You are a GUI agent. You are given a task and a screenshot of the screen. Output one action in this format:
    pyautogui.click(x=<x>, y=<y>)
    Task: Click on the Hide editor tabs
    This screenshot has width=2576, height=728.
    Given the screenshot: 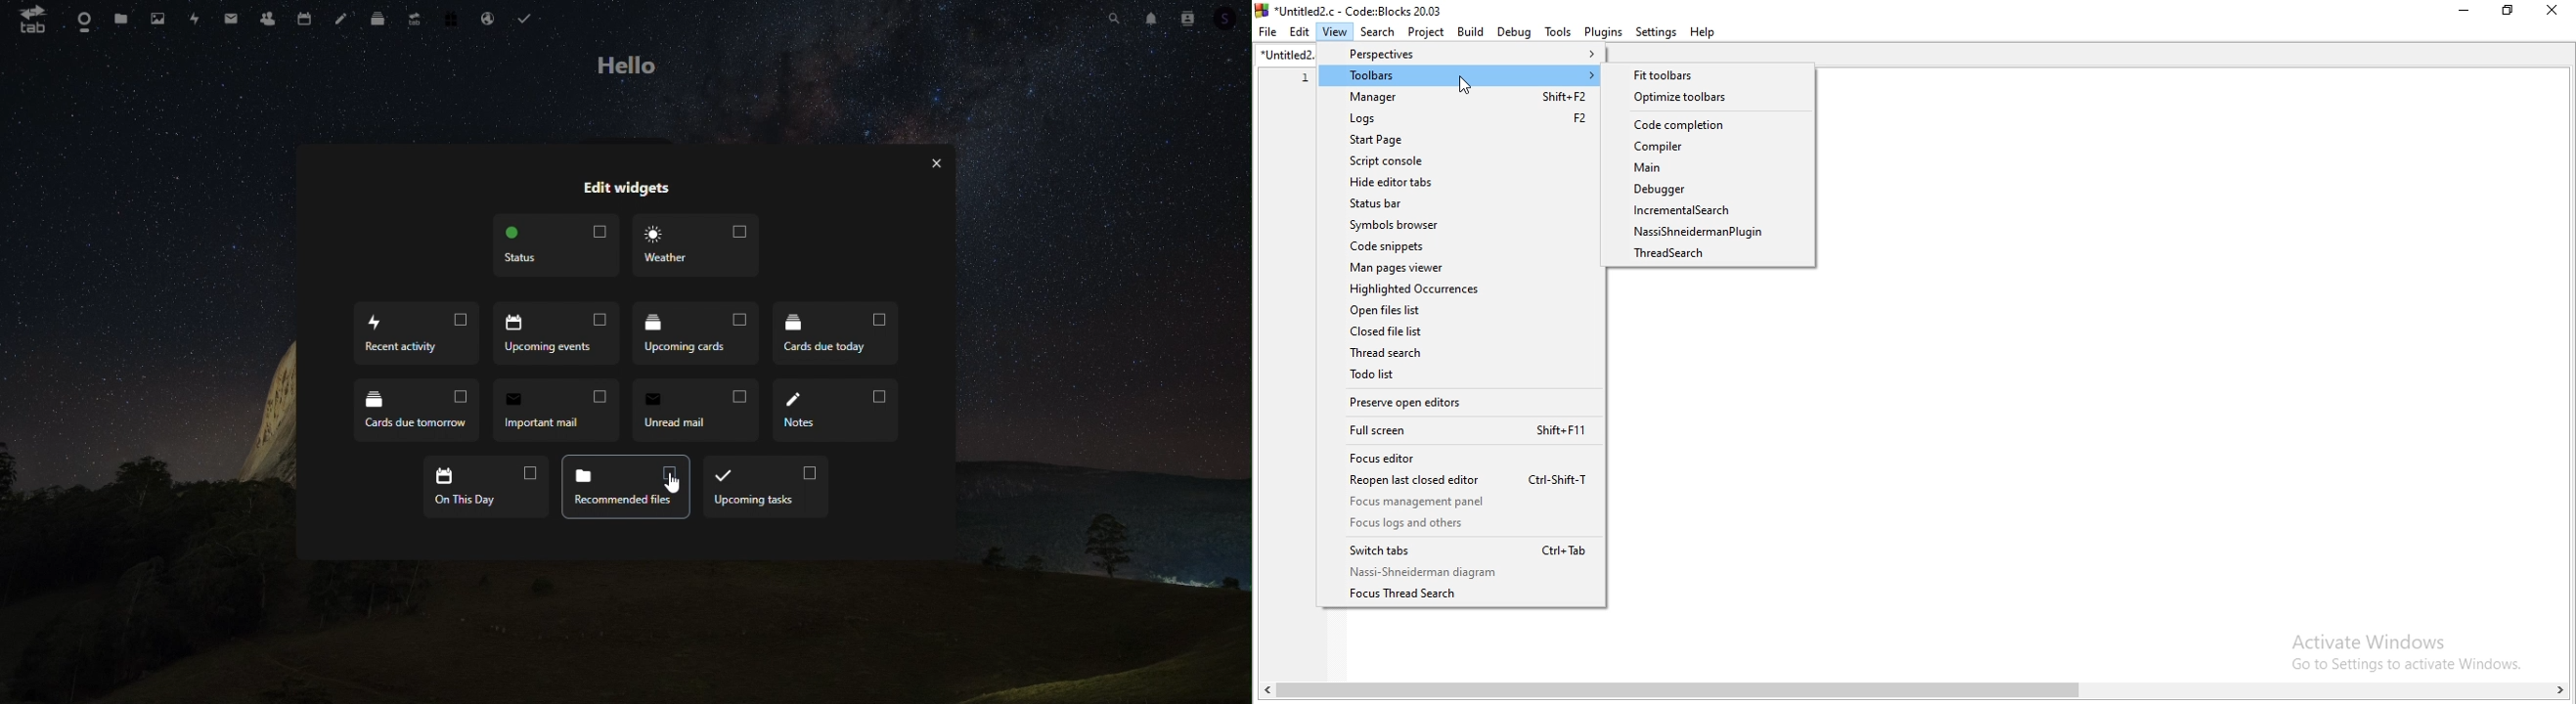 What is the action you would take?
    pyautogui.click(x=1457, y=184)
    